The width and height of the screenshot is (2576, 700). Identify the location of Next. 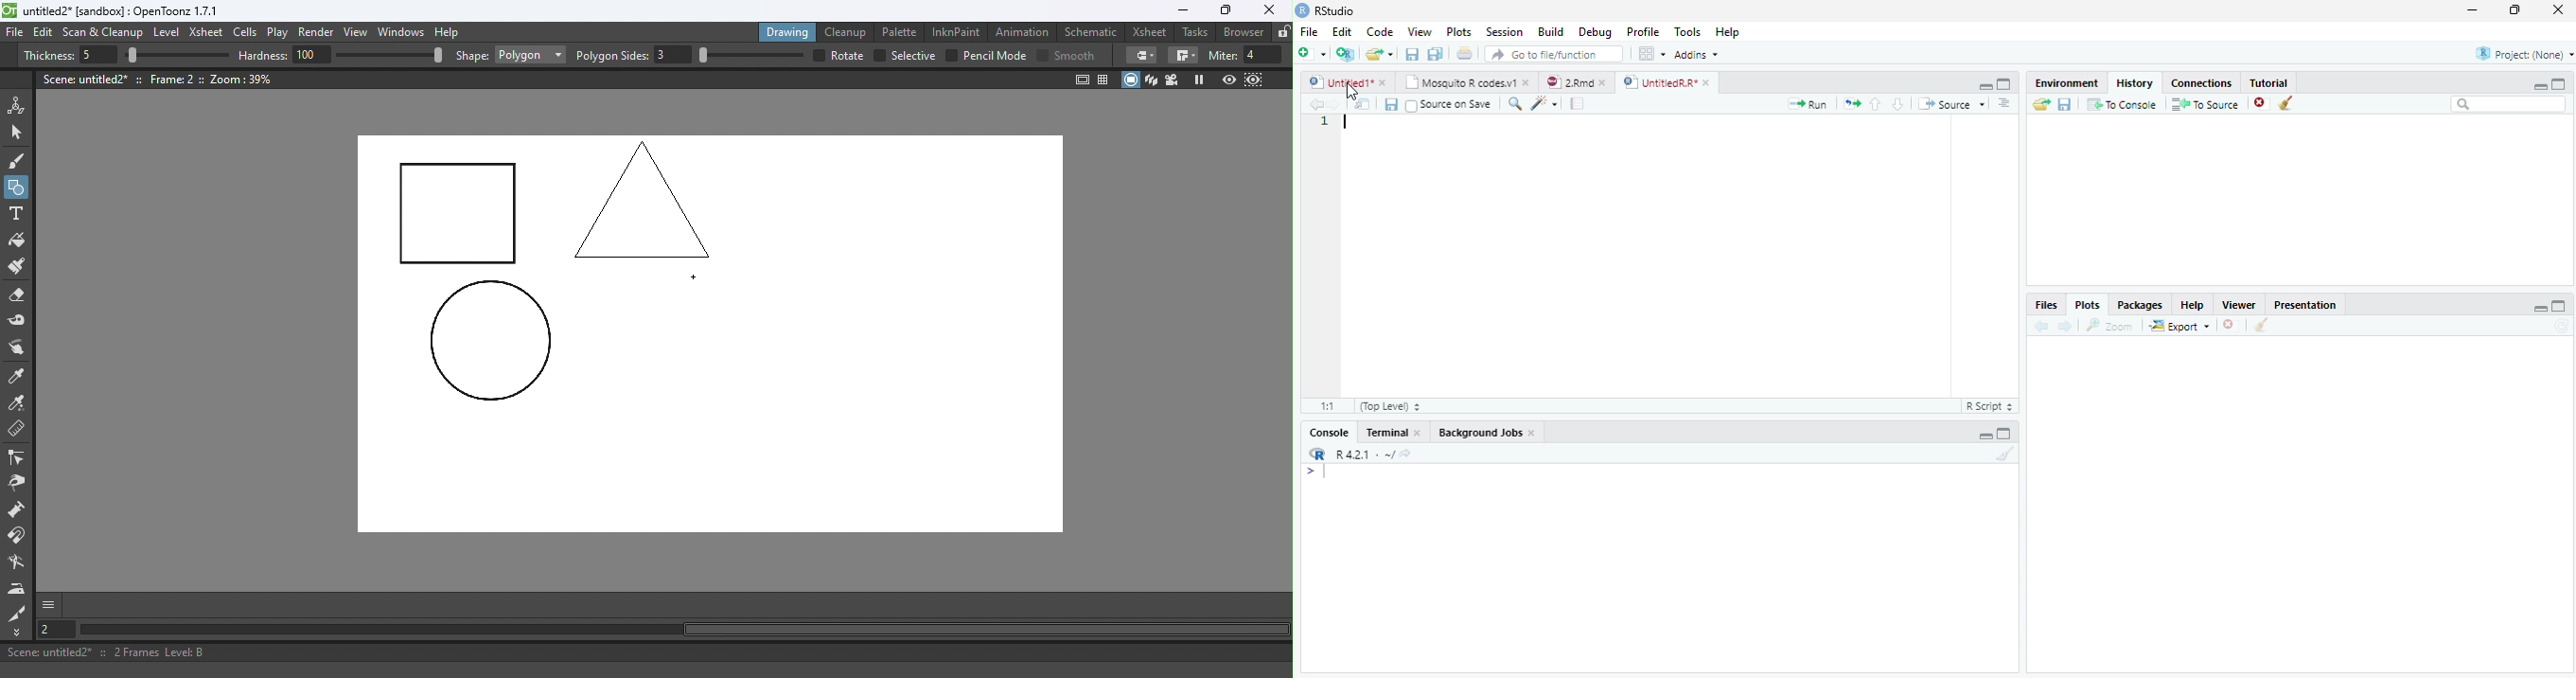
(2067, 325).